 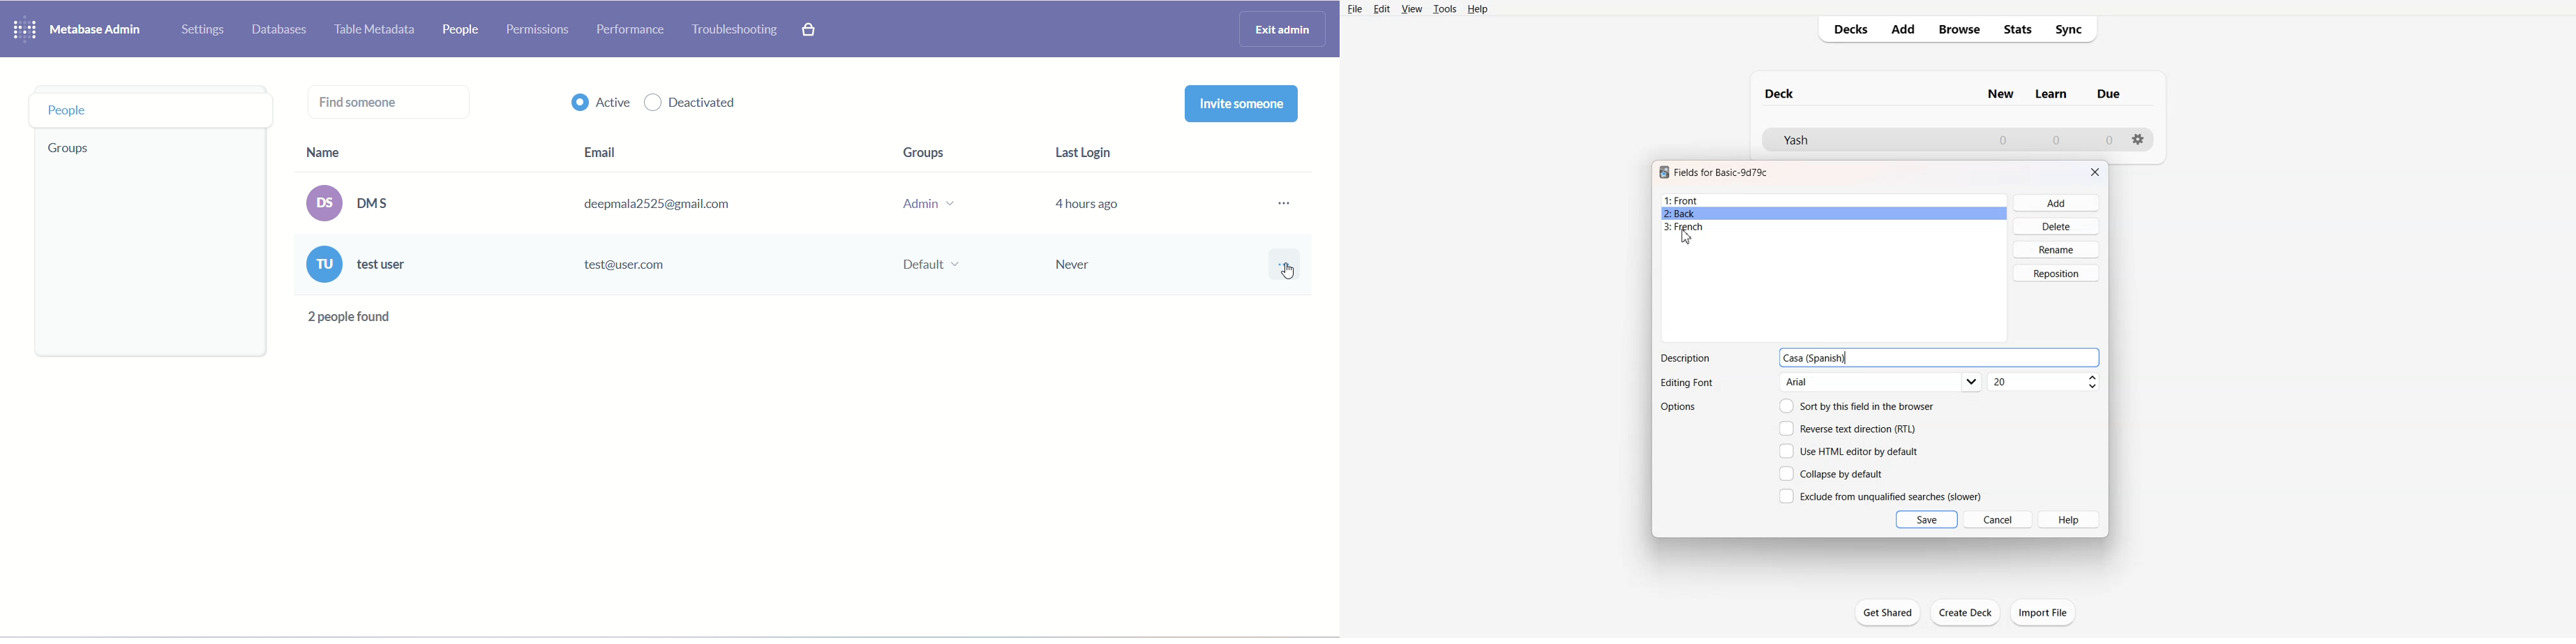 What do you see at coordinates (1880, 496) in the screenshot?
I see `Exclude from unqualified searches (slower)` at bounding box center [1880, 496].